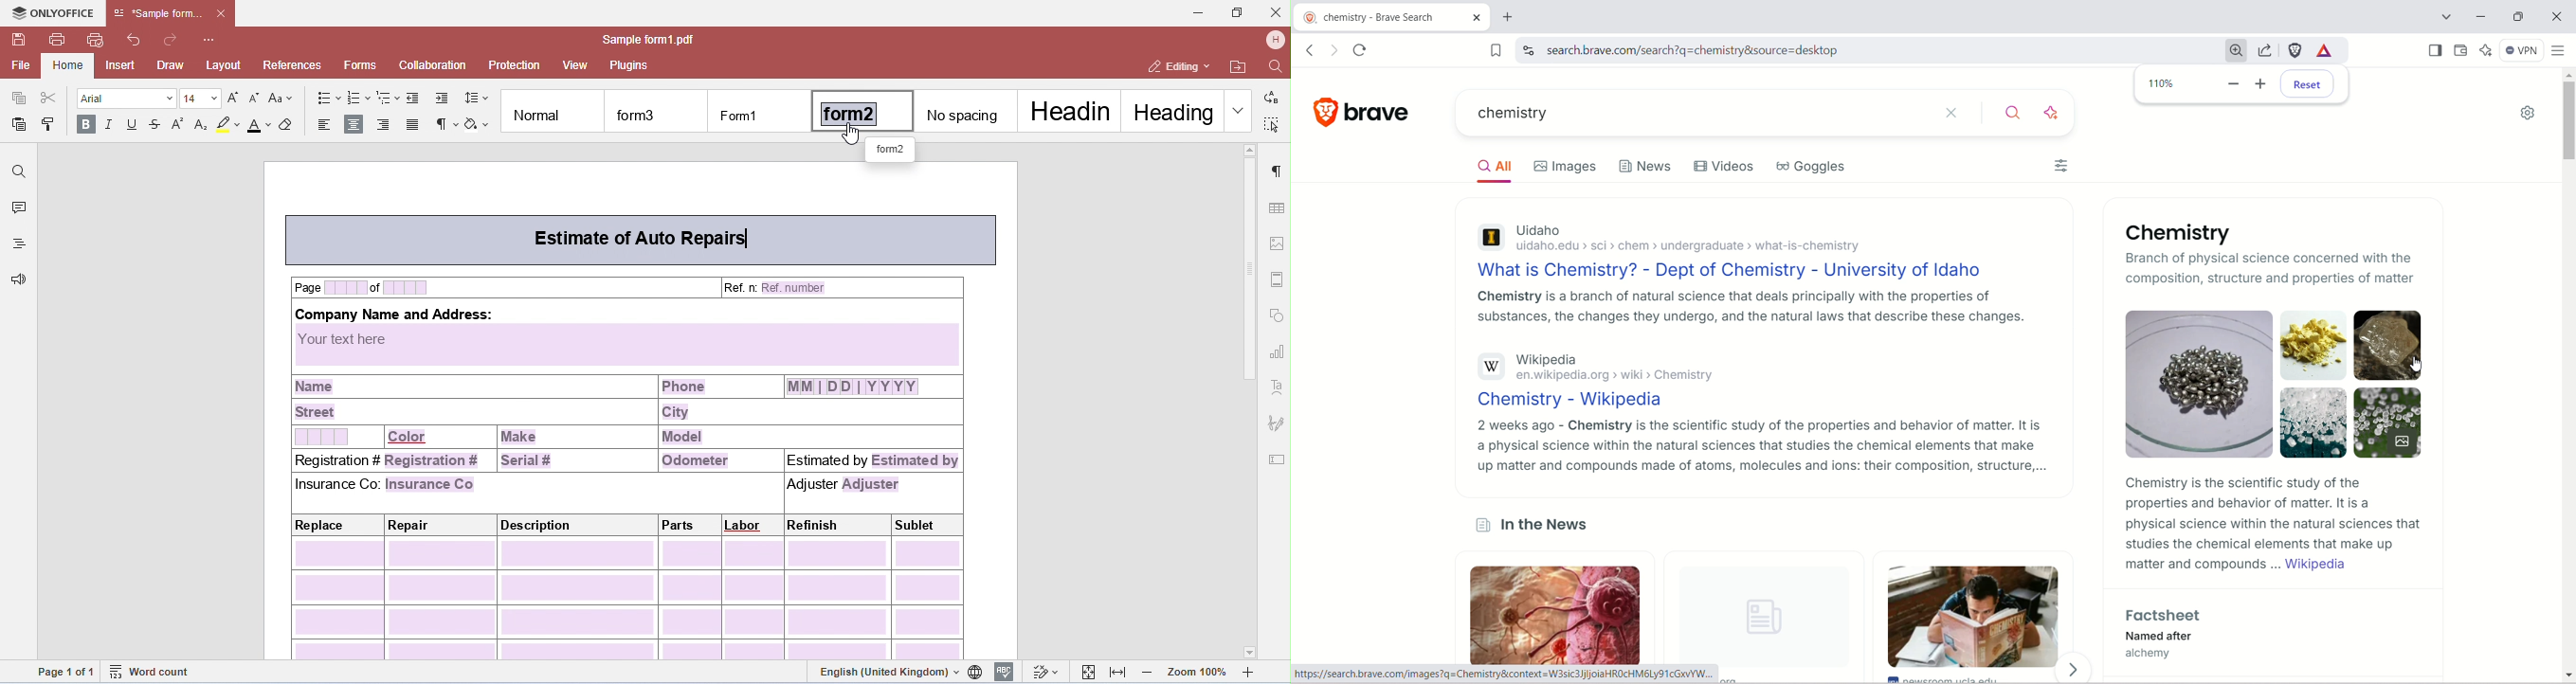 The image size is (2576, 700). What do you see at coordinates (1644, 165) in the screenshot?
I see `News` at bounding box center [1644, 165].